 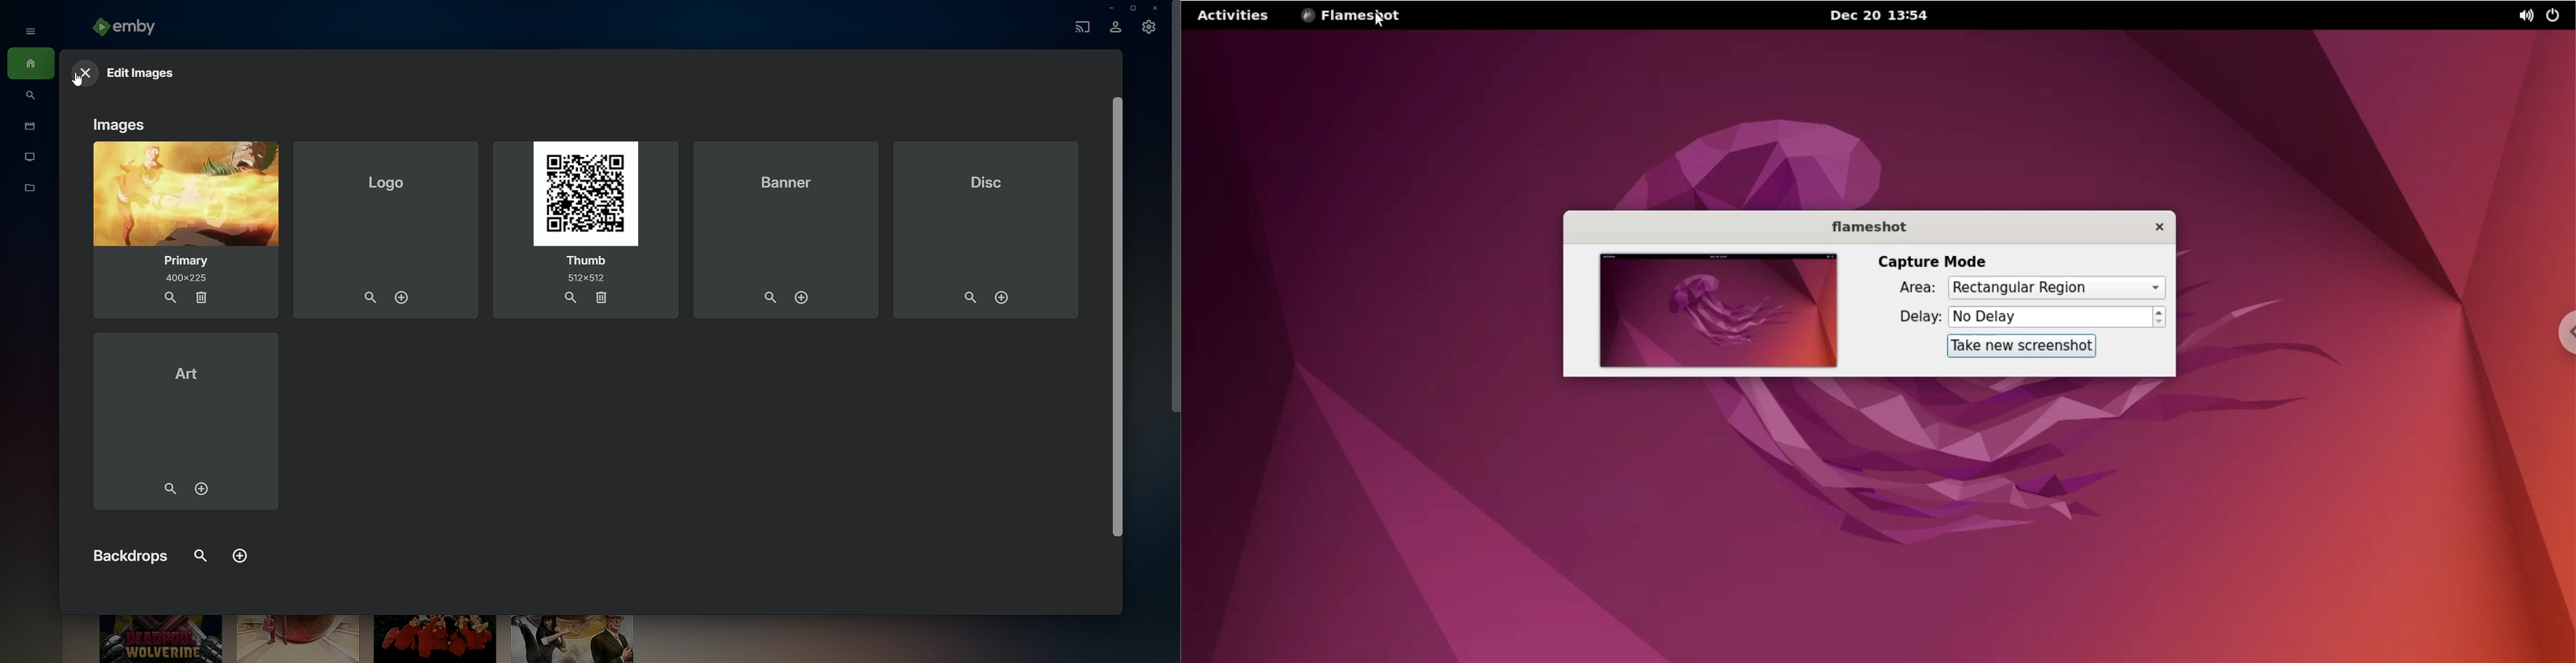 I want to click on flameshot , so click(x=1877, y=226).